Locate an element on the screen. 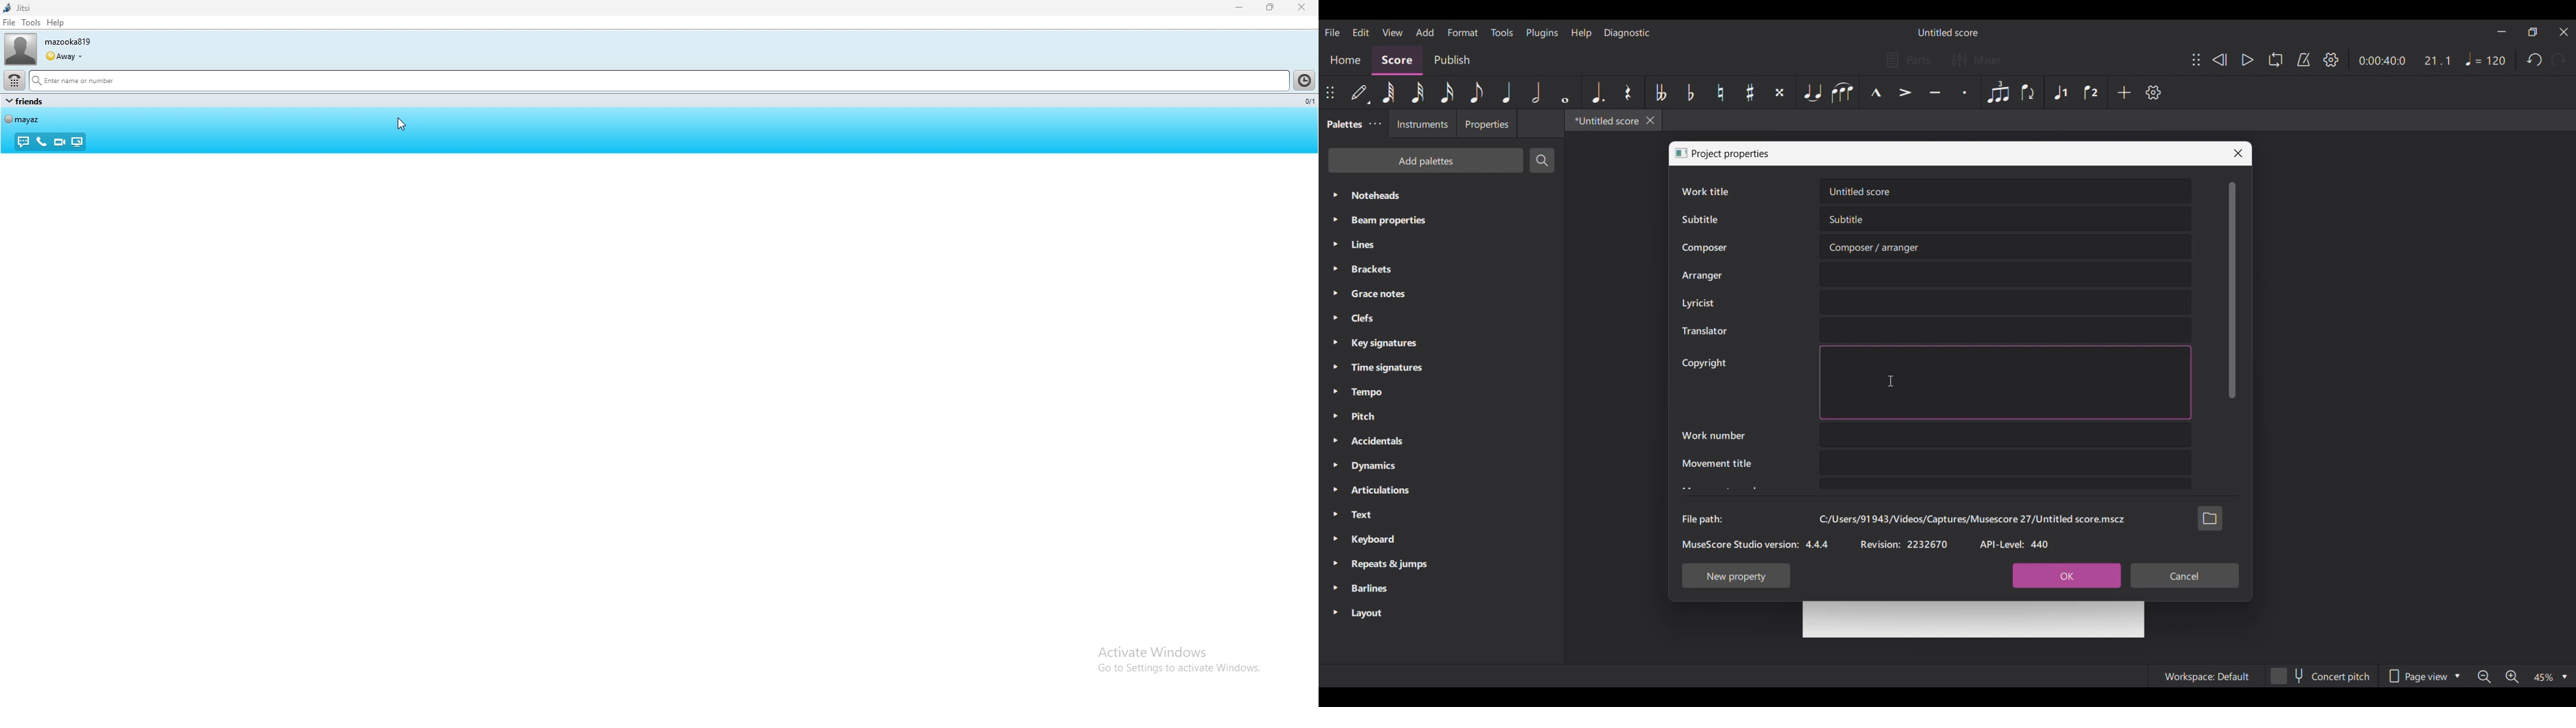 The width and height of the screenshot is (2576, 728). Toggle flat is located at coordinates (1691, 92).